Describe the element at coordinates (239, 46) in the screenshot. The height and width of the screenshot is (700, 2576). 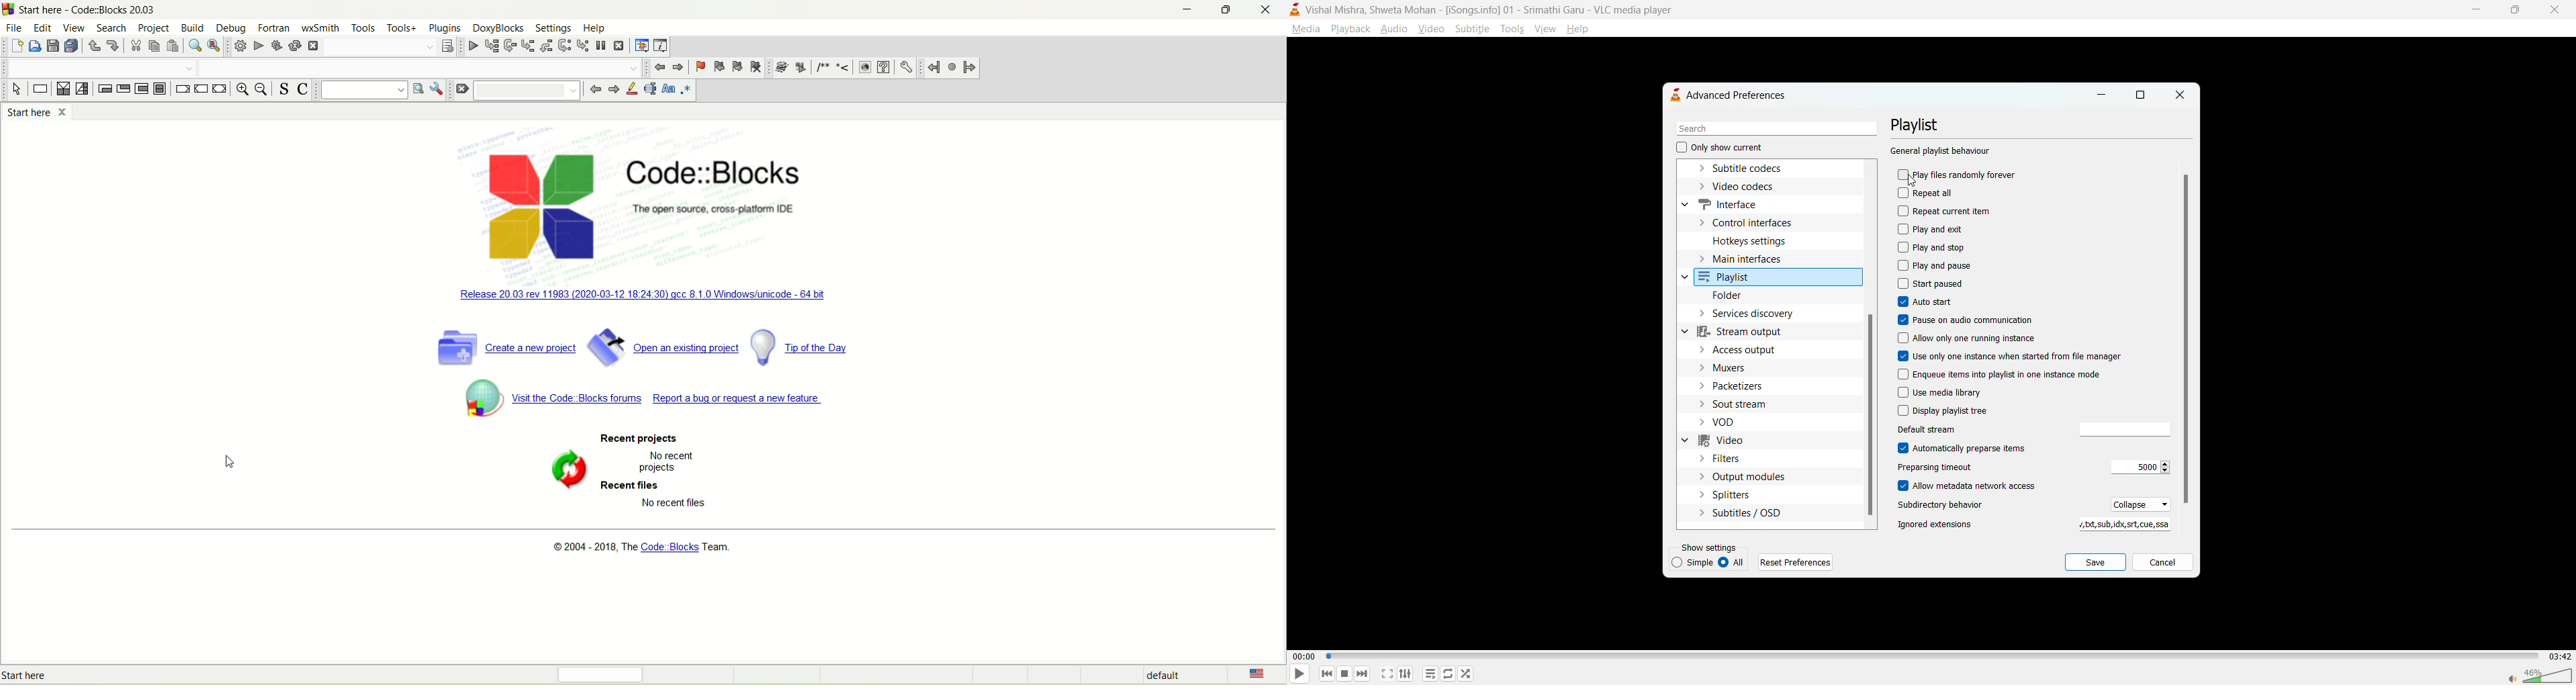
I see `build` at that location.